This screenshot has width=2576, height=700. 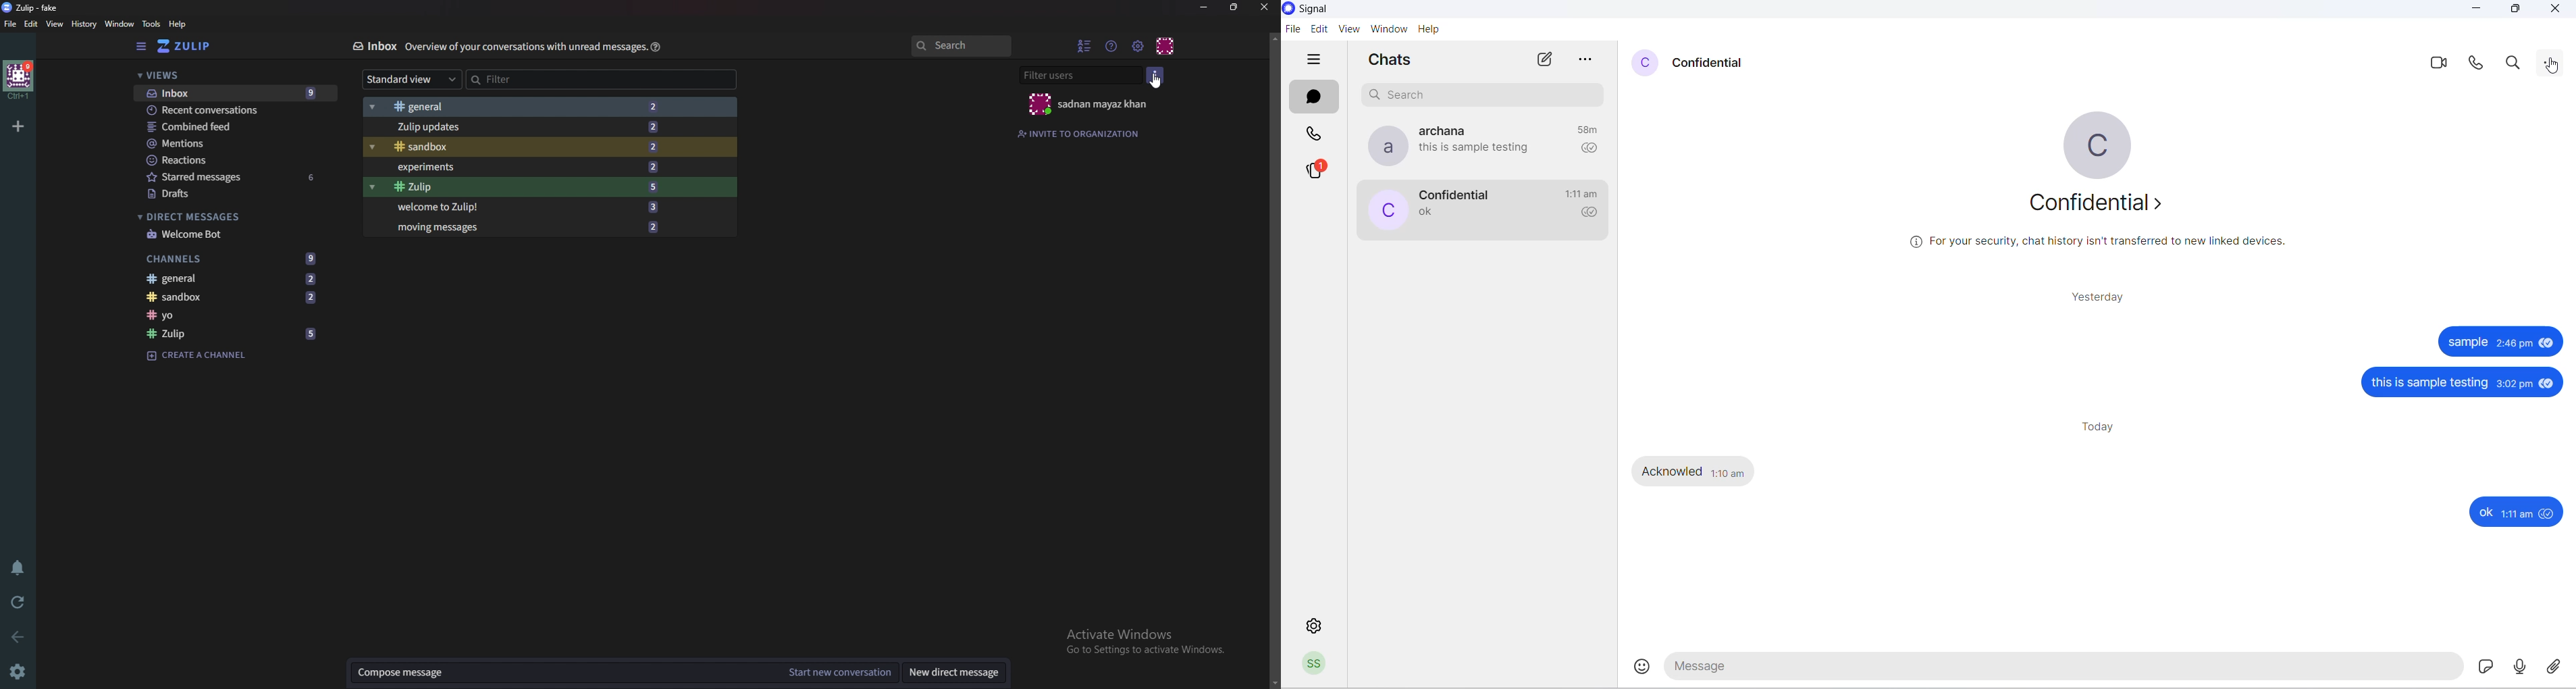 What do you see at coordinates (15, 636) in the screenshot?
I see `back` at bounding box center [15, 636].